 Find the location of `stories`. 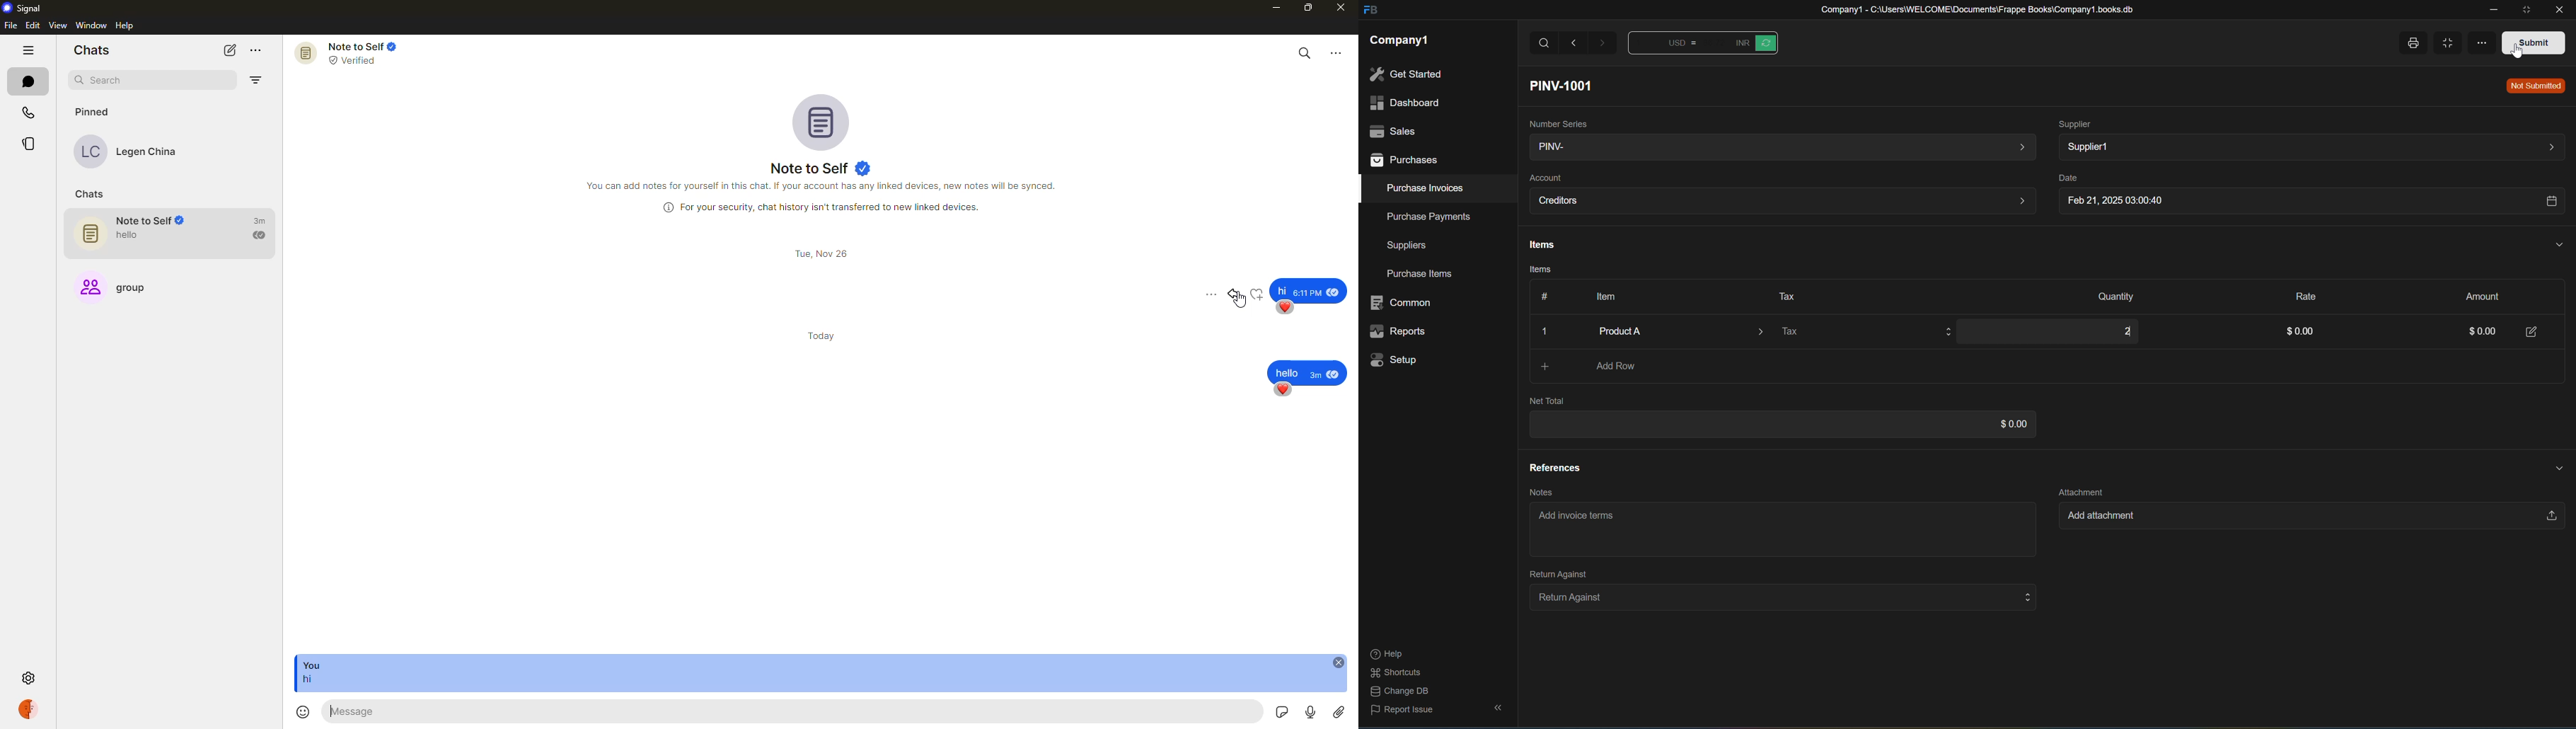

stories is located at coordinates (30, 142).